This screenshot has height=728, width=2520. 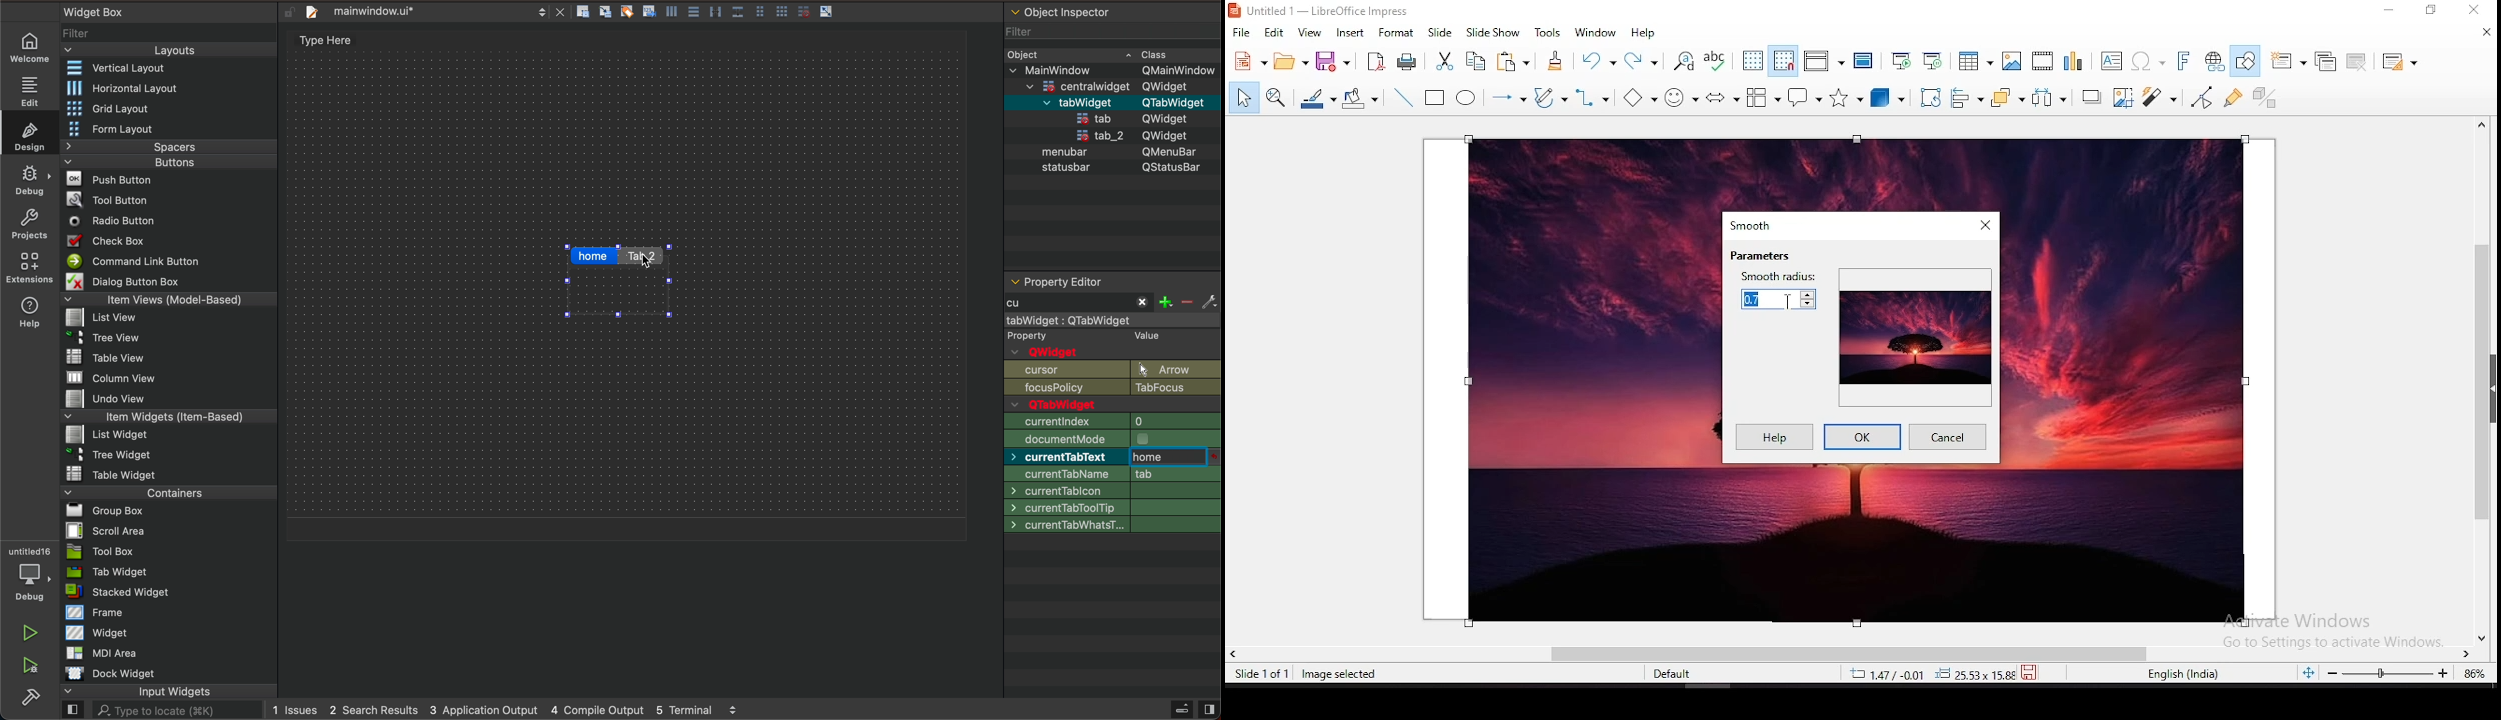 What do you see at coordinates (1969, 100) in the screenshot?
I see `align objects` at bounding box center [1969, 100].